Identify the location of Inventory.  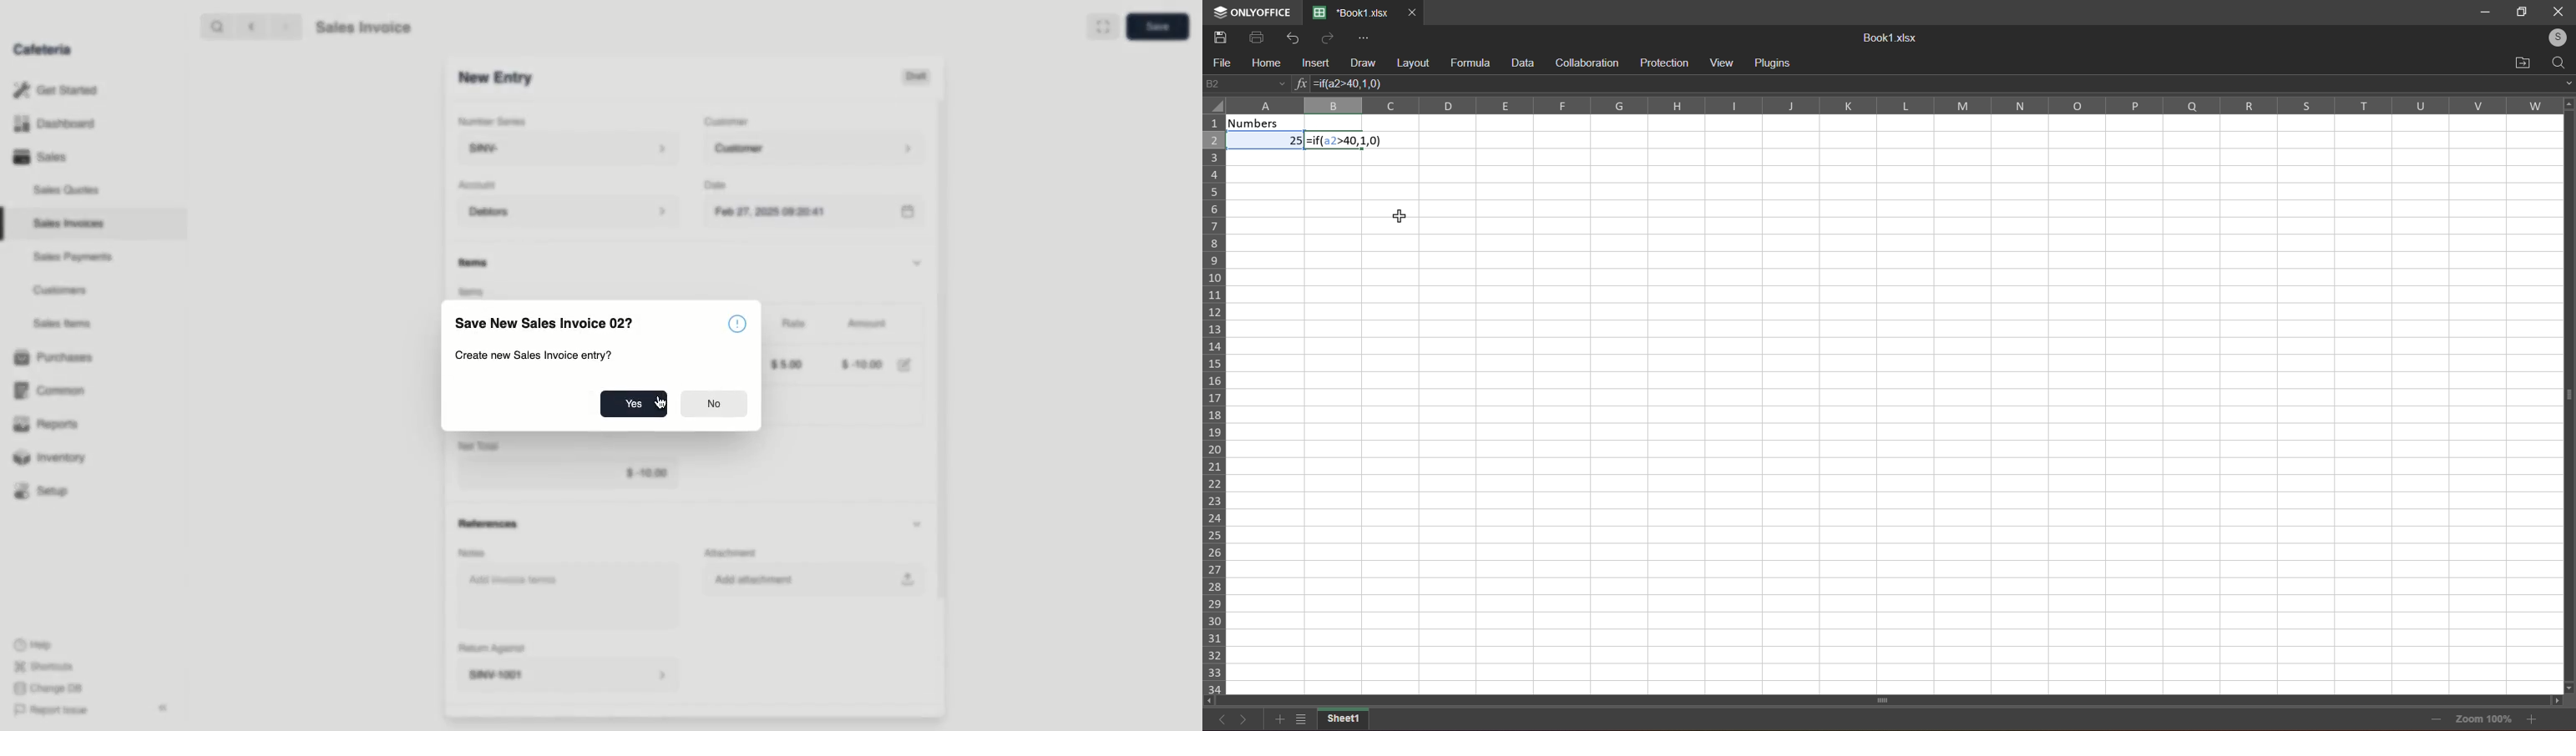
(51, 460).